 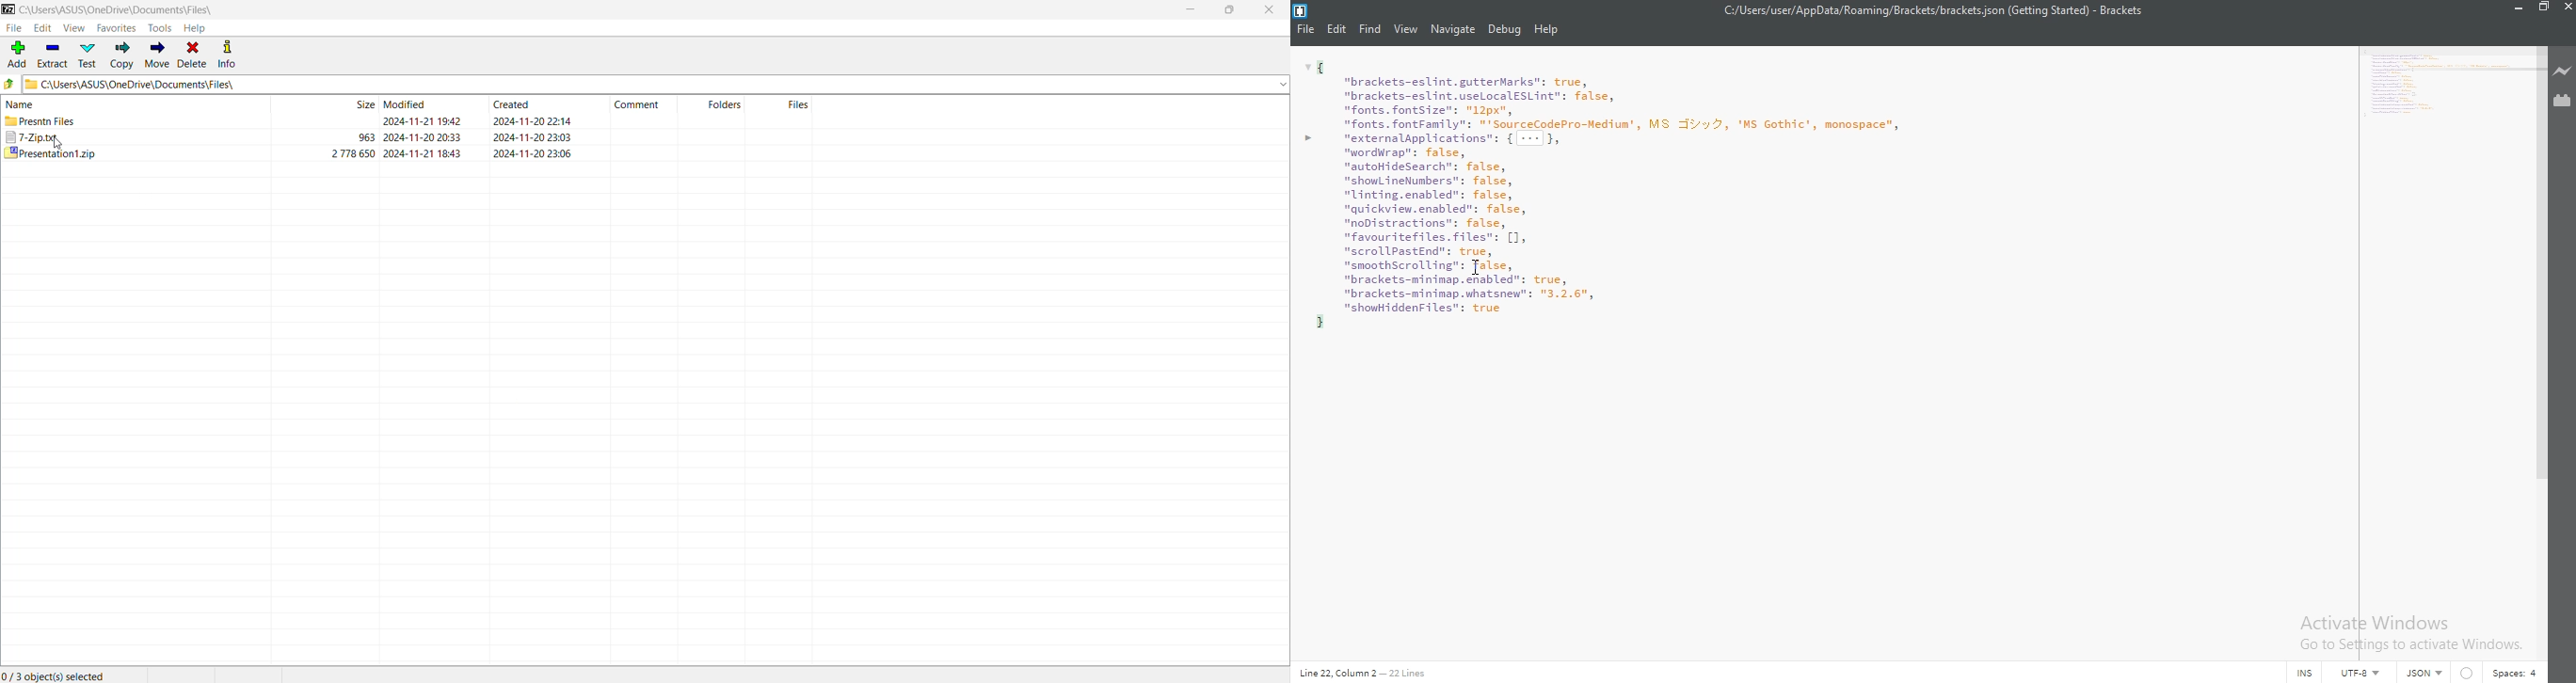 I want to click on Current Folder Path, so click(x=118, y=10).